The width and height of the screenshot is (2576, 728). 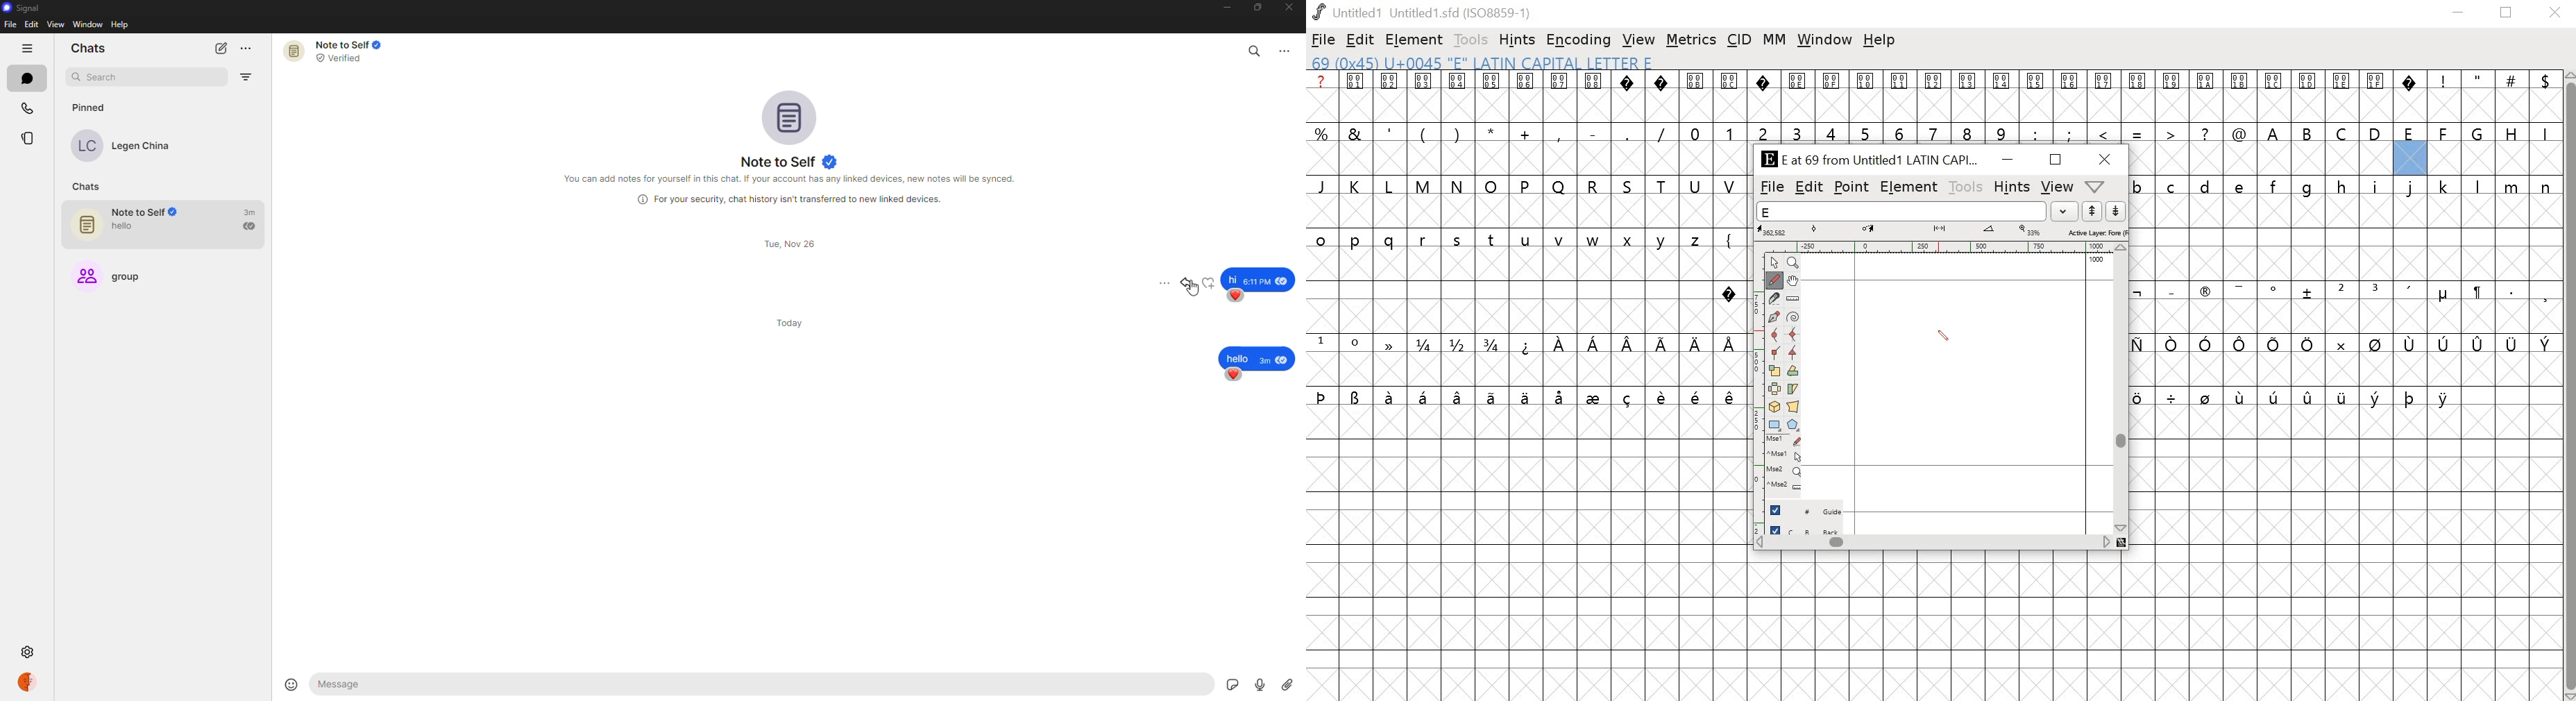 I want to click on empty cells, so click(x=2346, y=238).